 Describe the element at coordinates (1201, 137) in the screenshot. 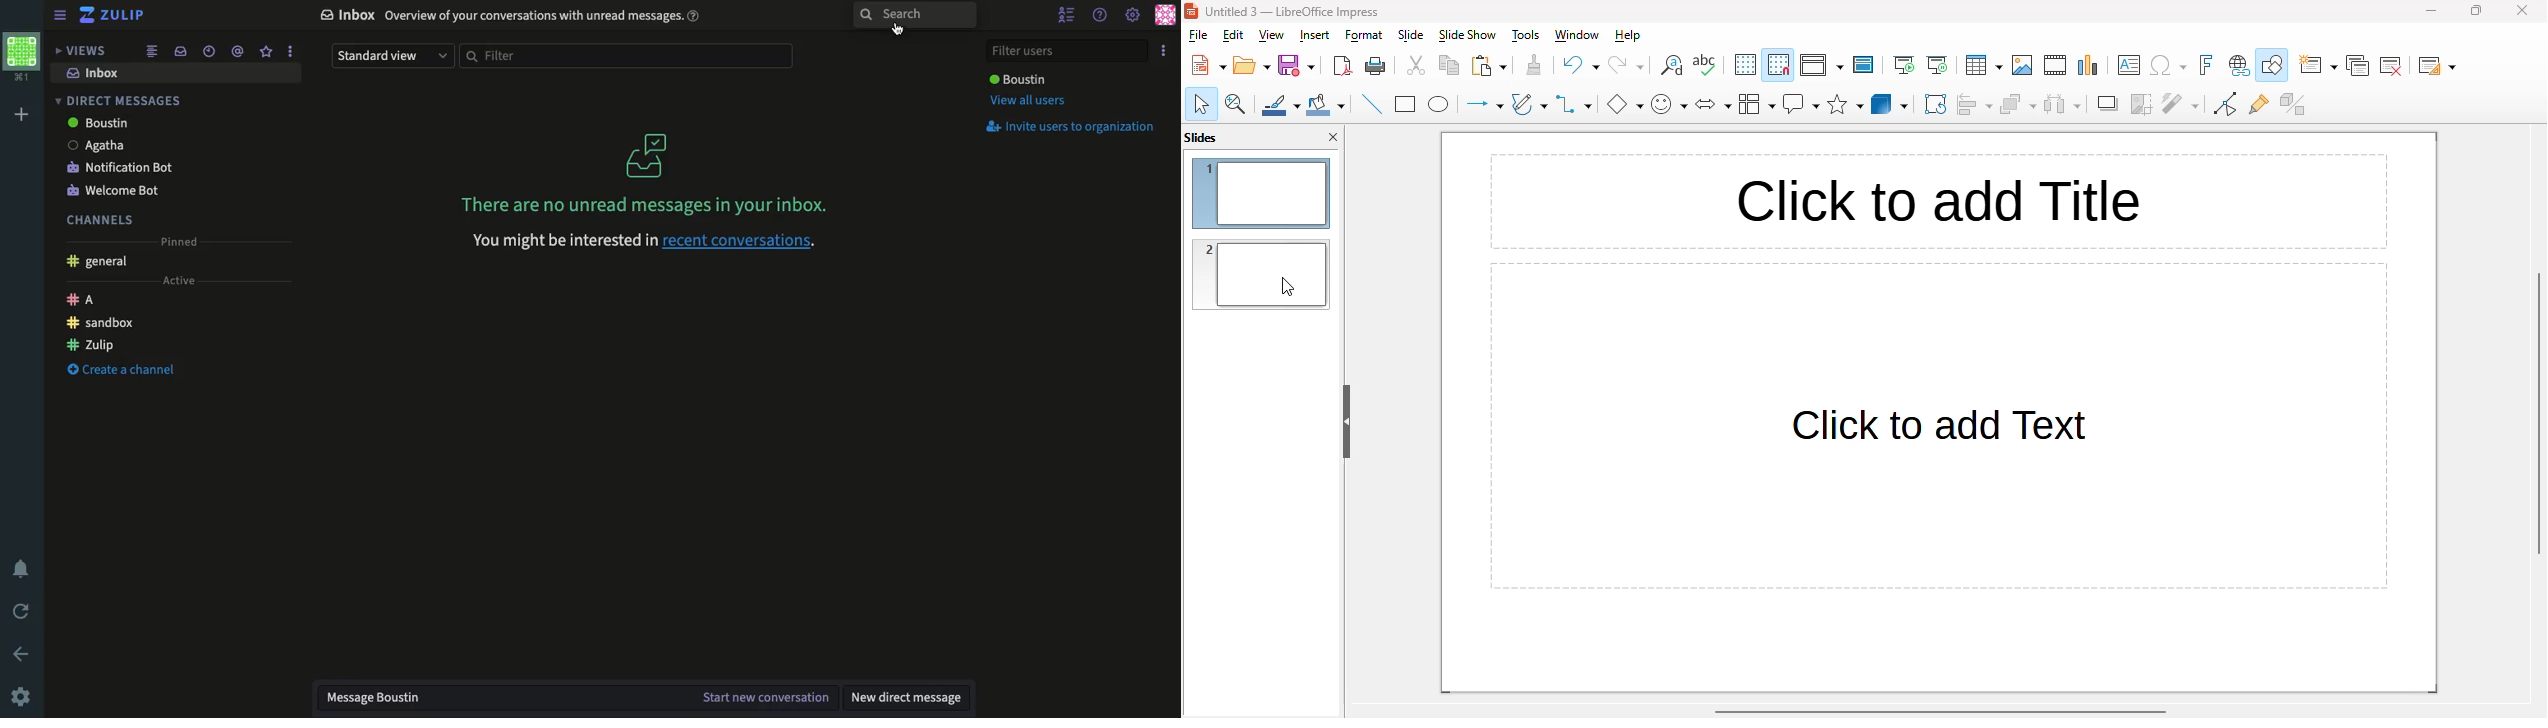

I see `slides` at that location.